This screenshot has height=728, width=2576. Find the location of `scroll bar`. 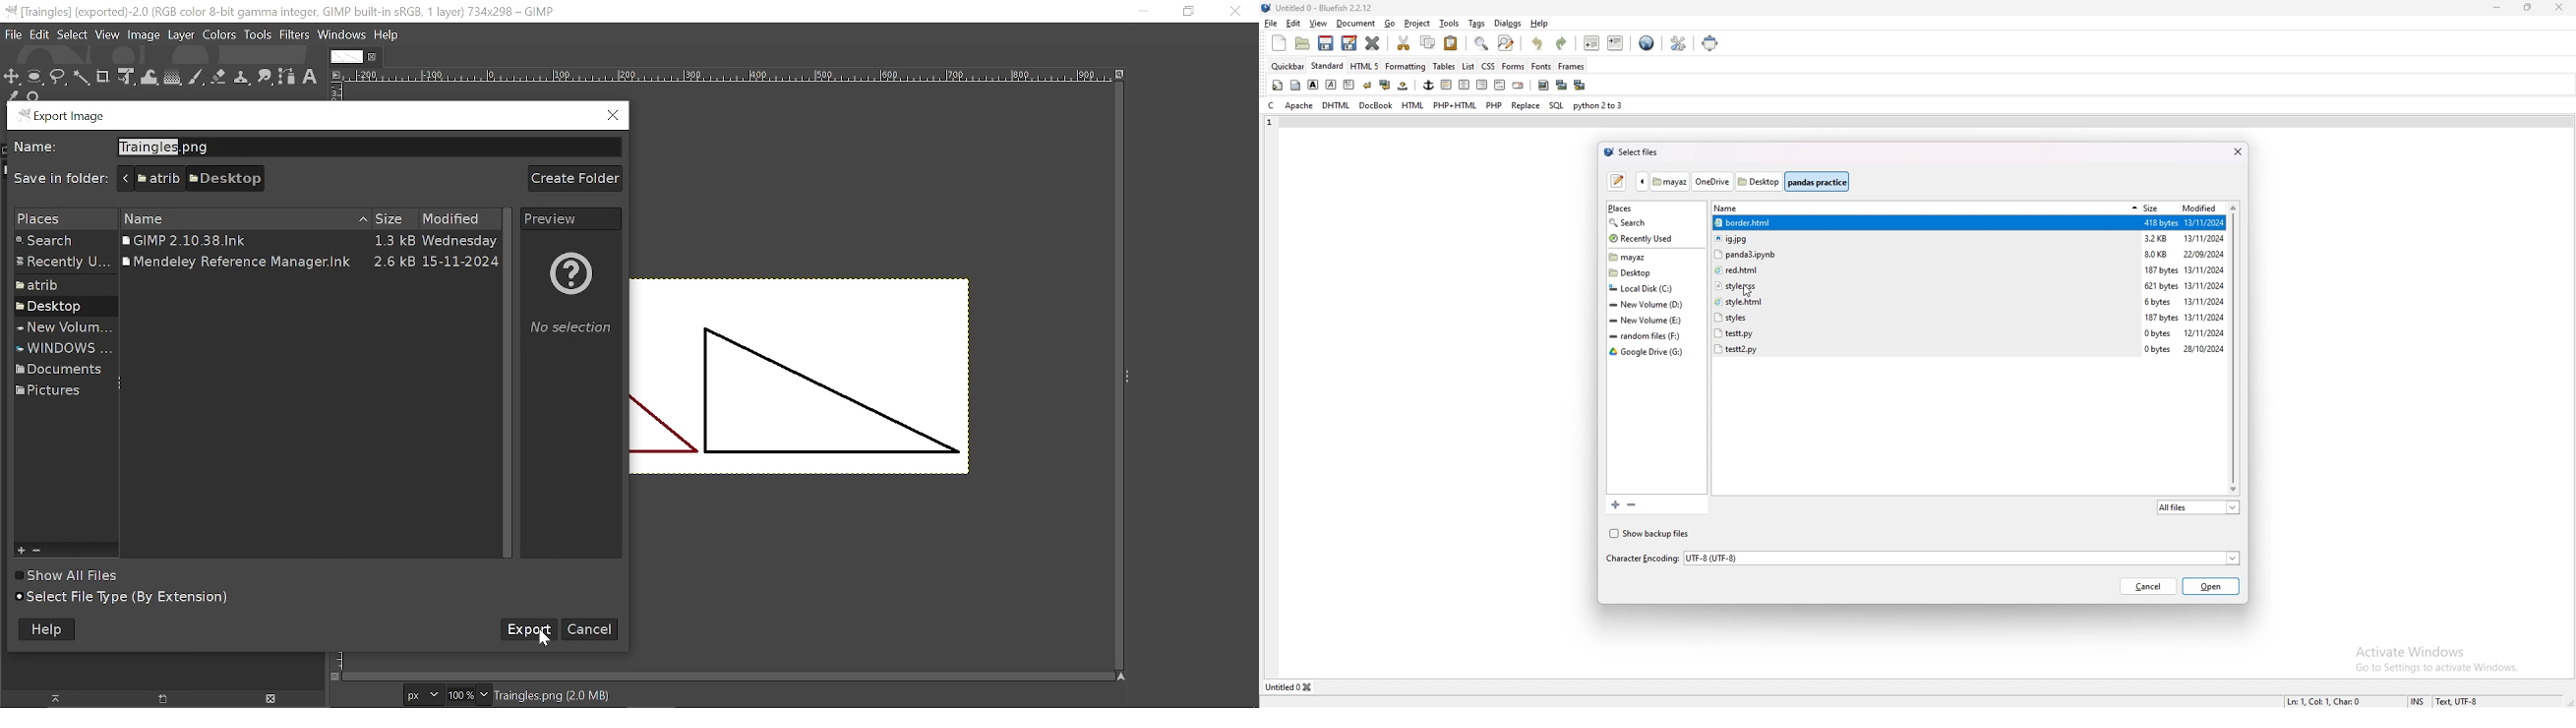

scroll bar is located at coordinates (2235, 349).